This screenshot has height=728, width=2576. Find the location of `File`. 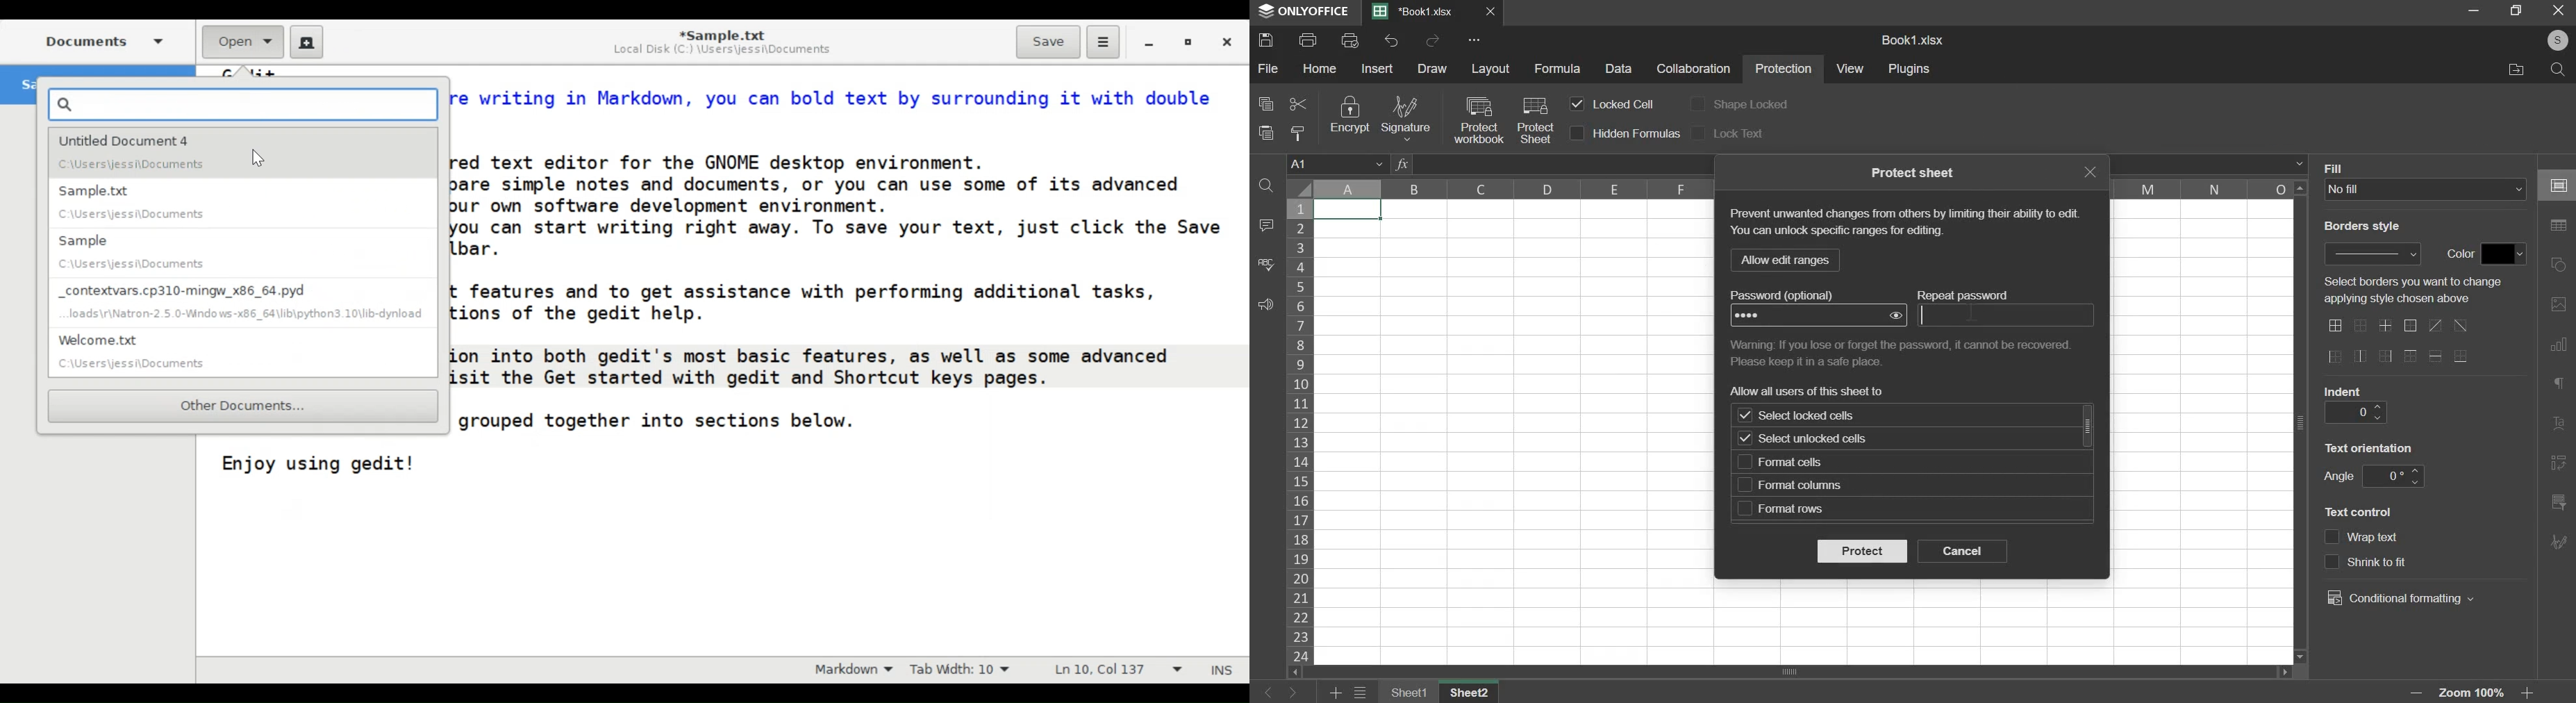

File is located at coordinates (2513, 69).